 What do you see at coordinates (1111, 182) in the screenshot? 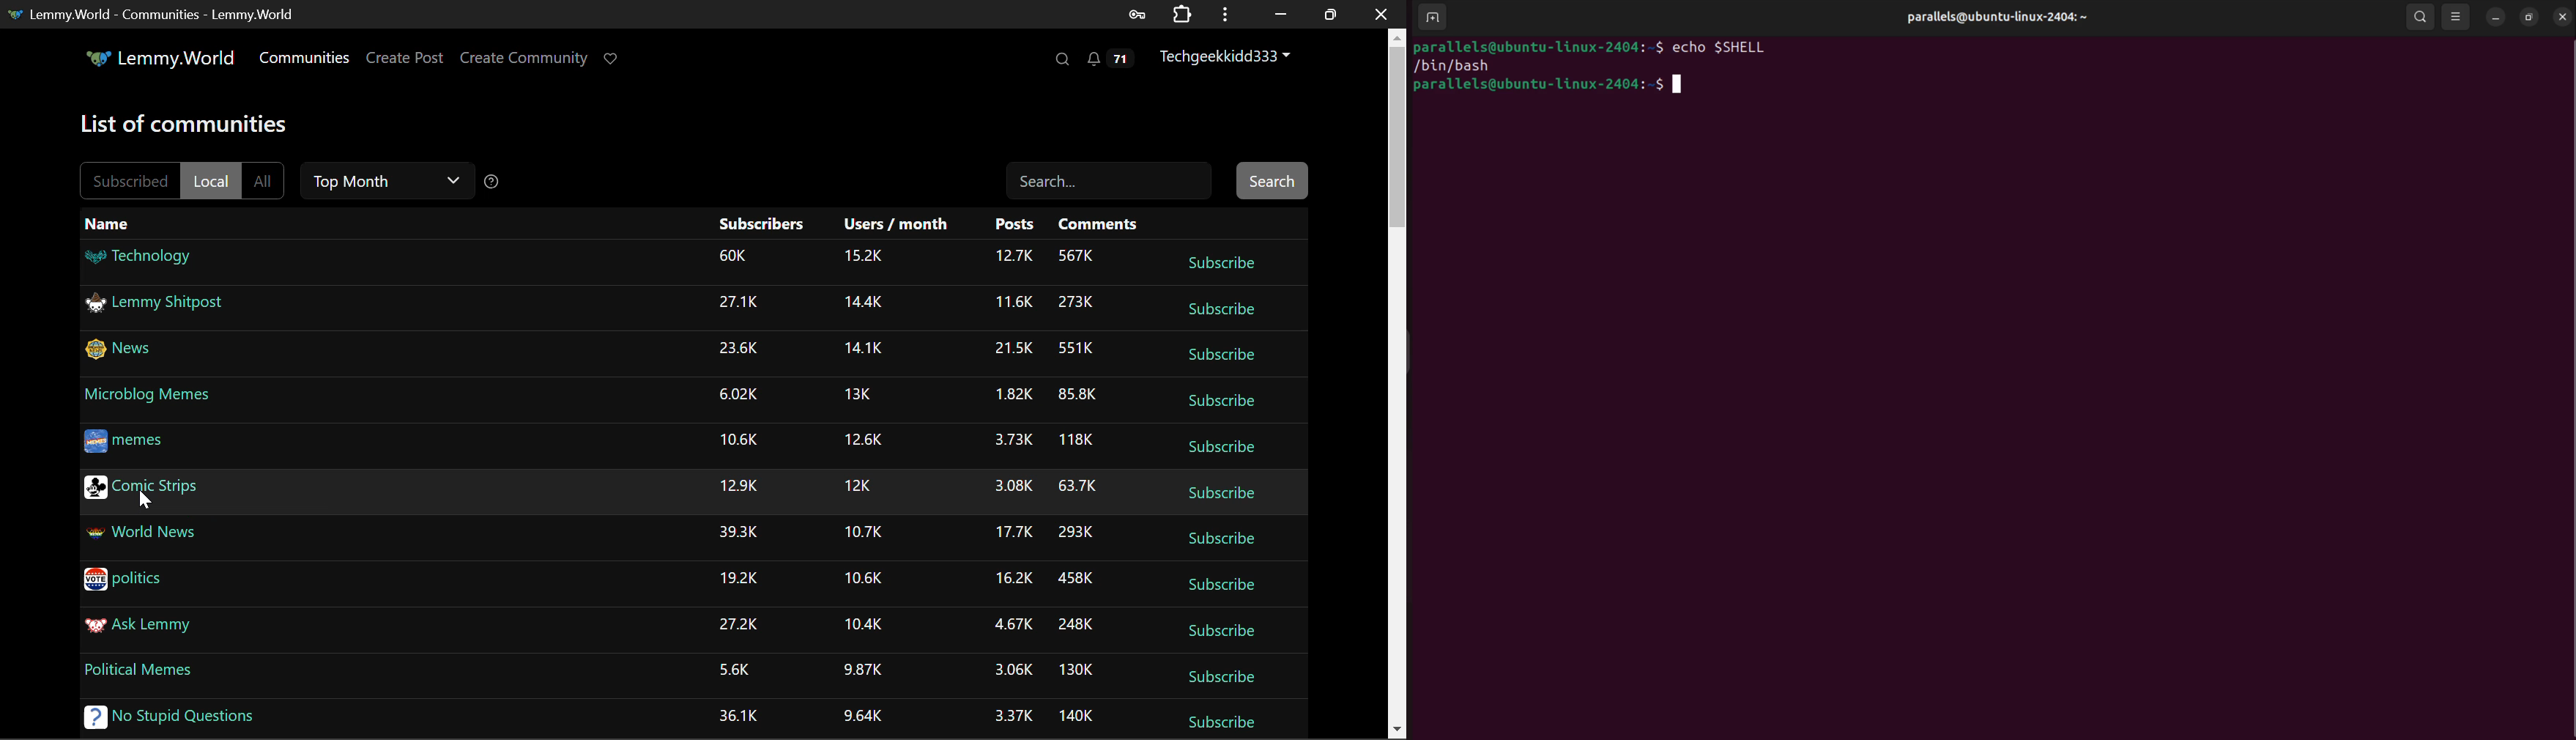
I see `Search` at bounding box center [1111, 182].